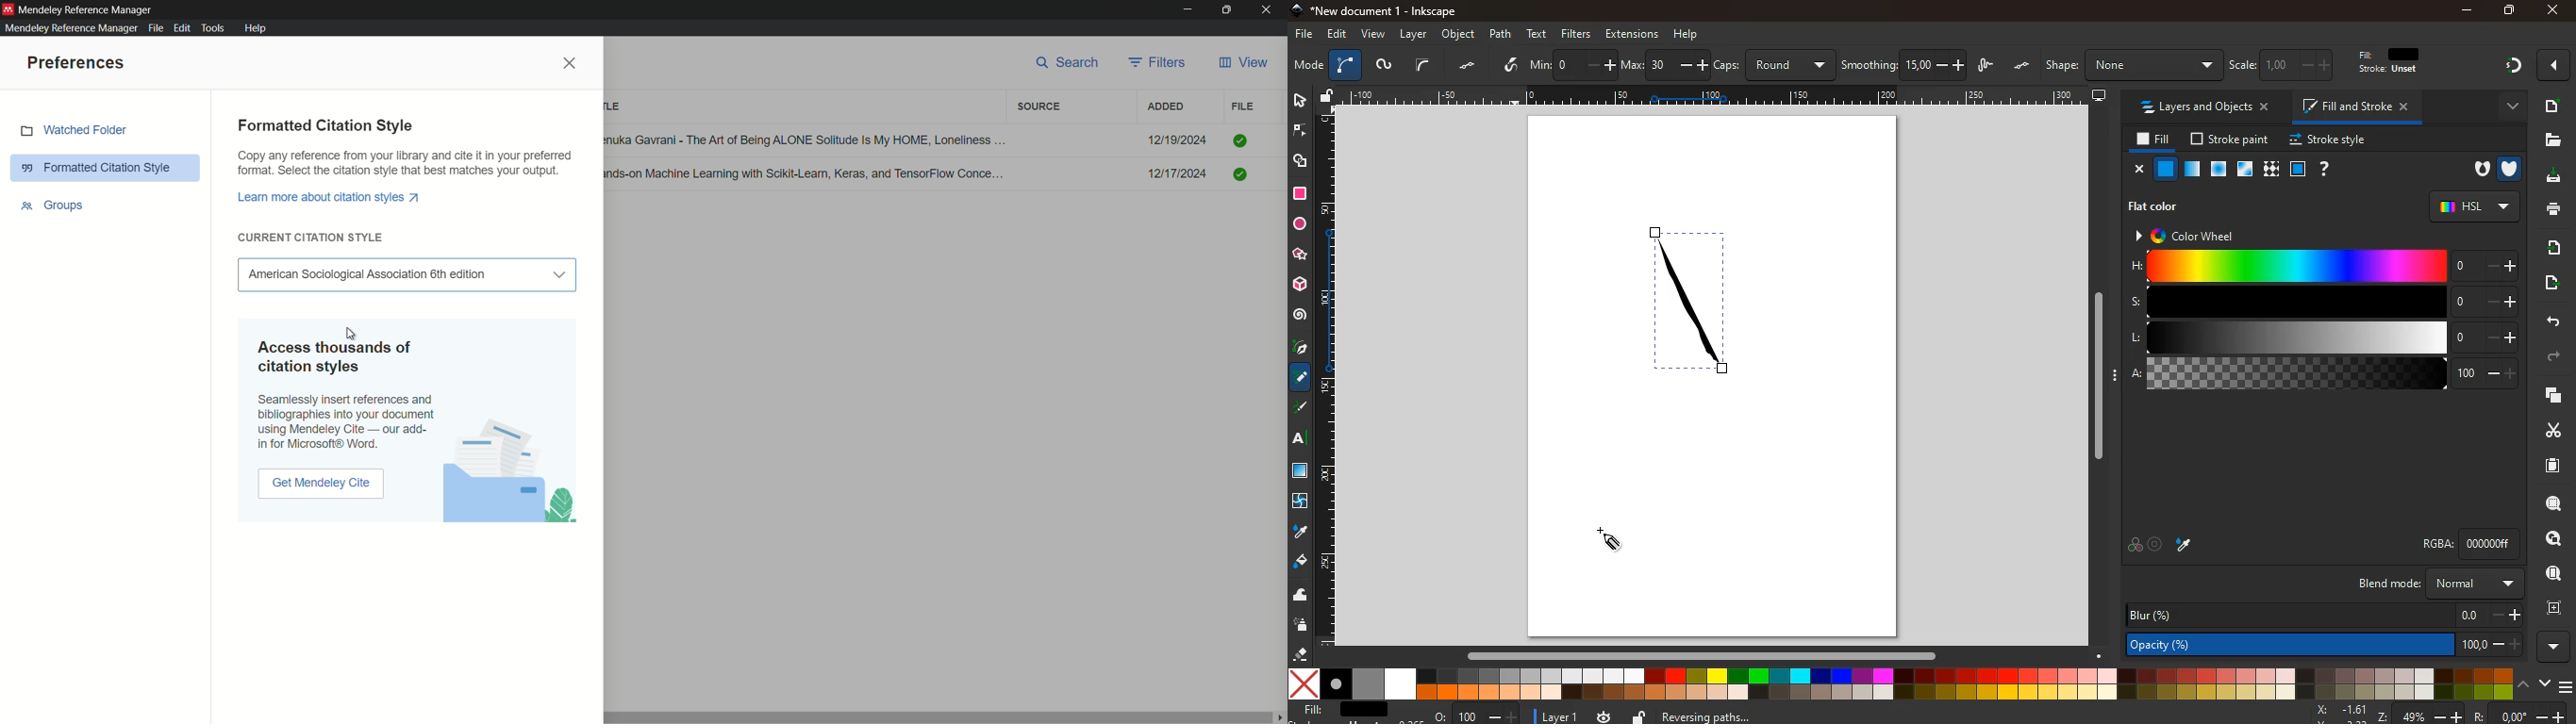  What do you see at coordinates (8, 9) in the screenshot?
I see `app icon` at bounding box center [8, 9].